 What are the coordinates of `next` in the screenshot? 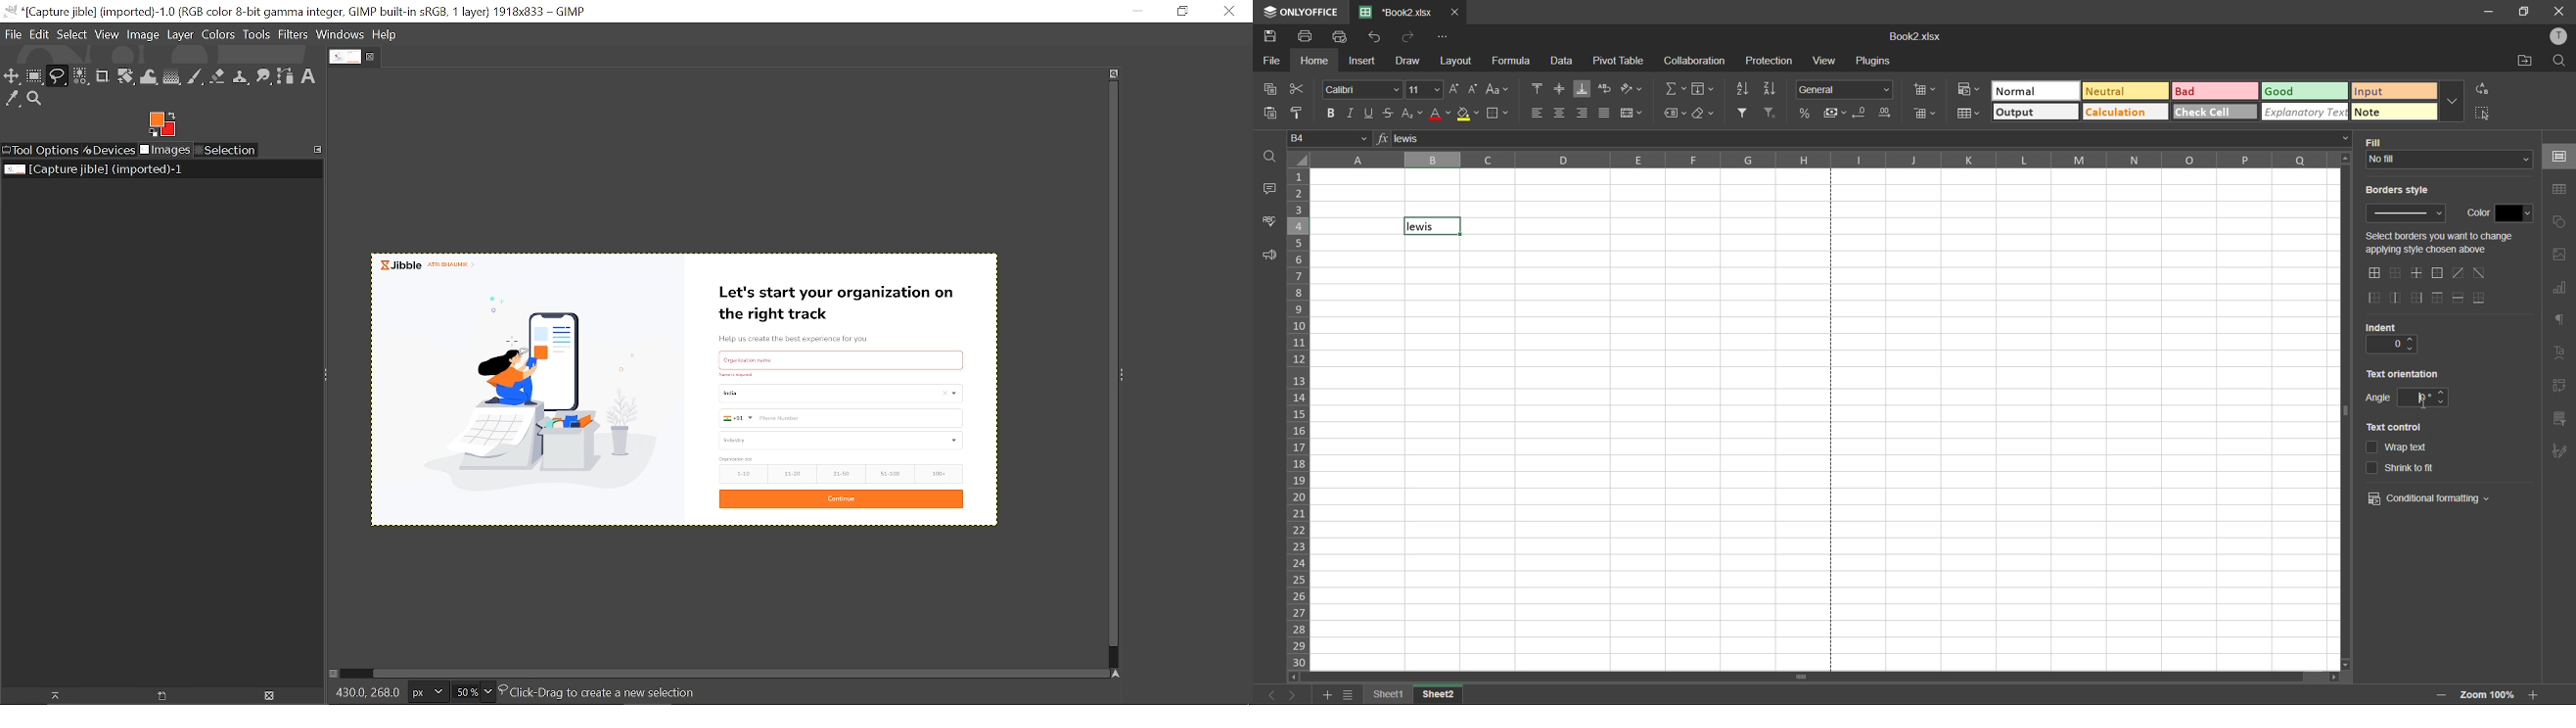 It's located at (1292, 697).